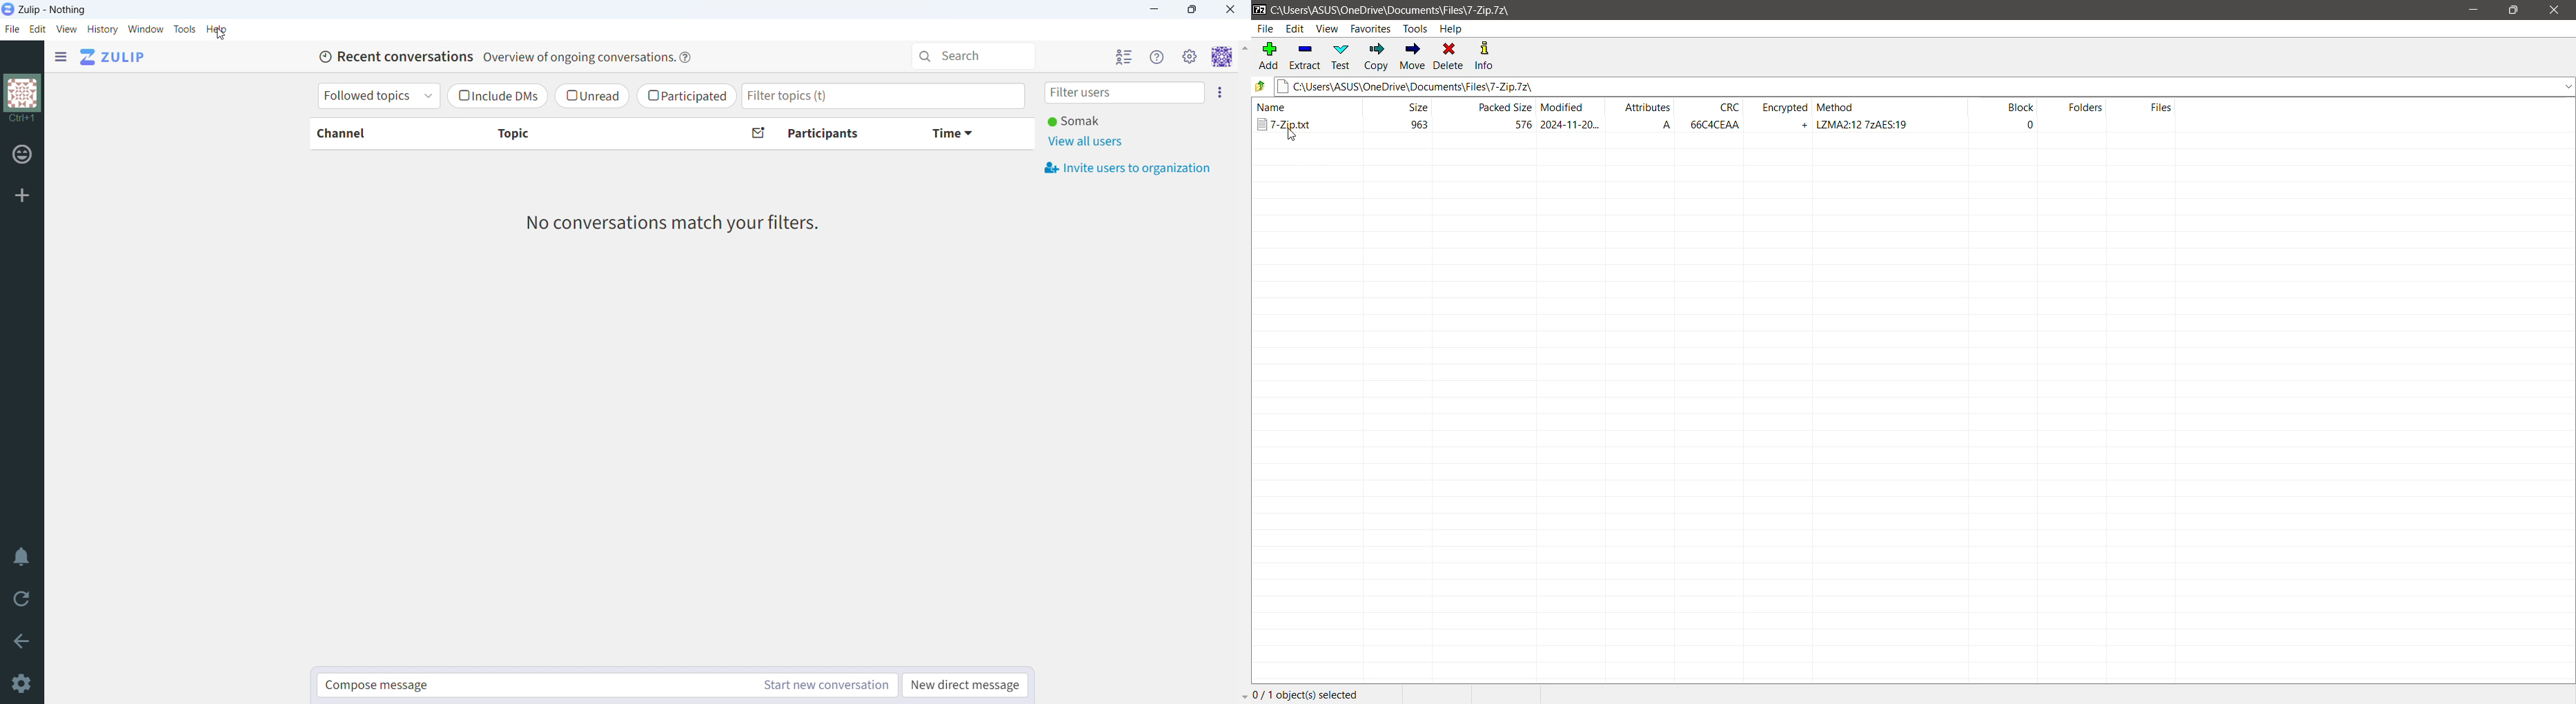  What do you see at coordinates (1190, 56) in the screenshot?
I see `setting` at bounding box center [1190, 56].